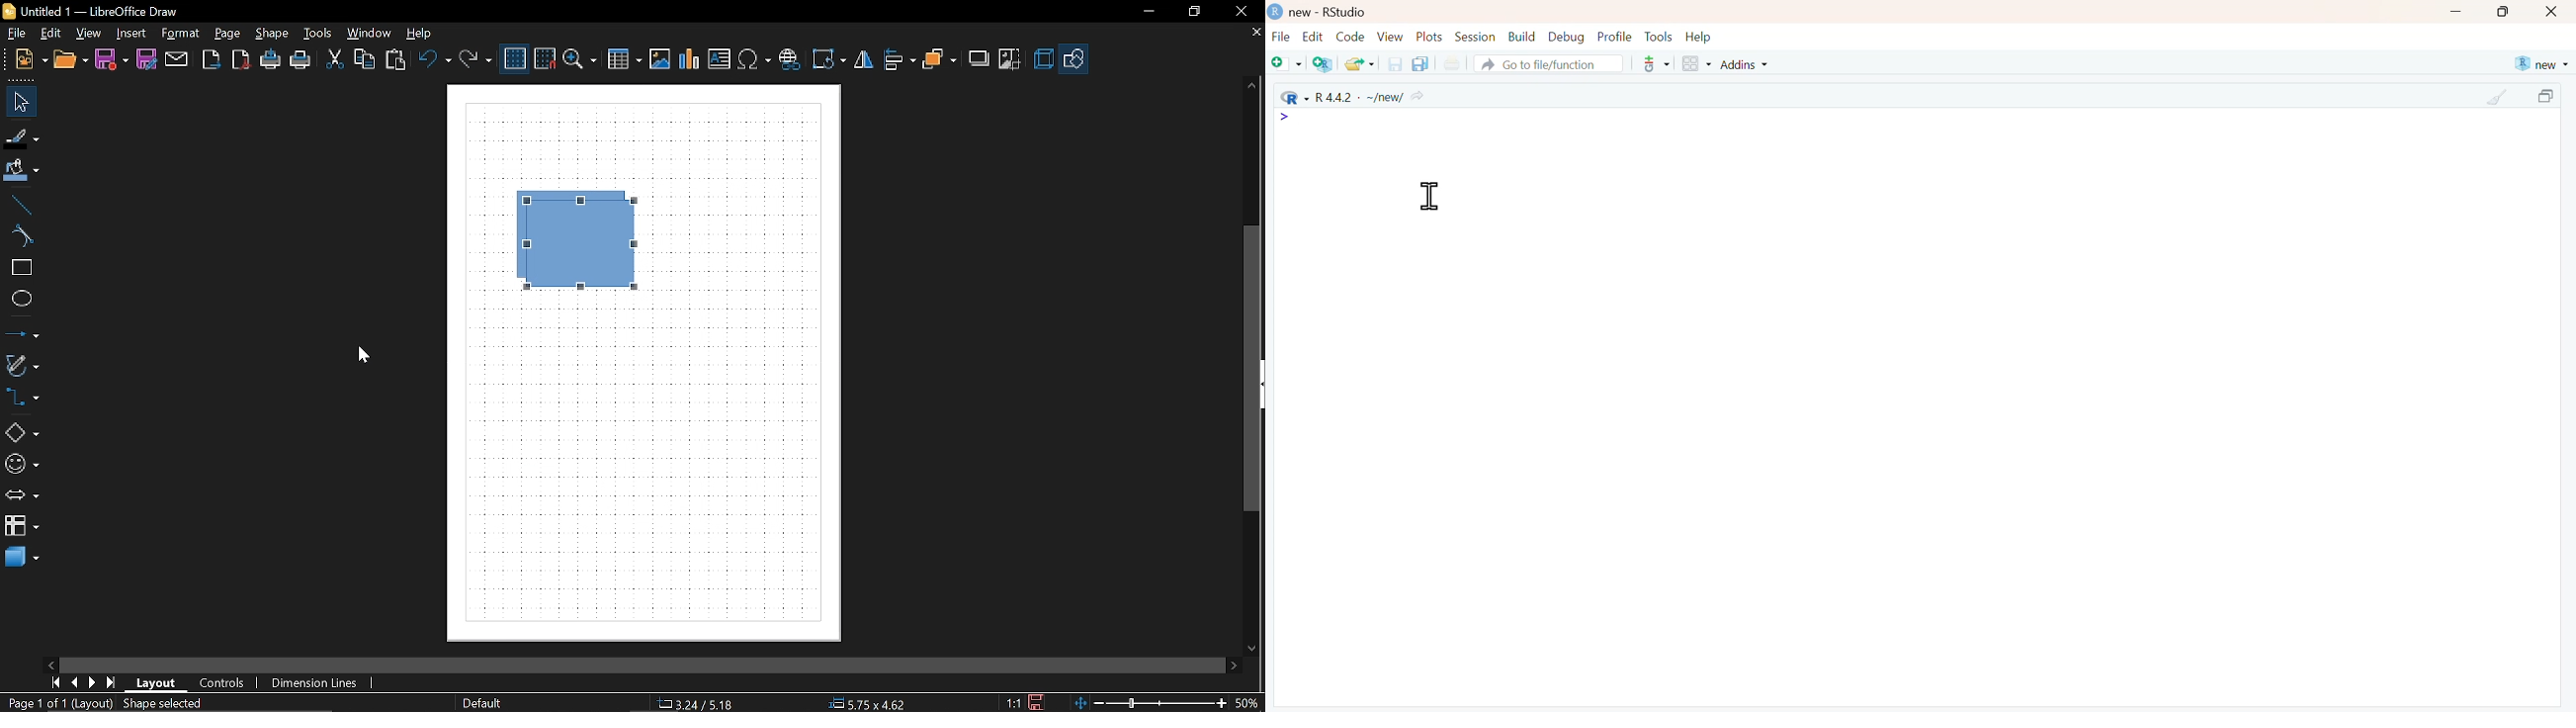 Image resolution: width=2576 pixels, height=728 pixels. I want to click on Minimize, so click(1145, 11).